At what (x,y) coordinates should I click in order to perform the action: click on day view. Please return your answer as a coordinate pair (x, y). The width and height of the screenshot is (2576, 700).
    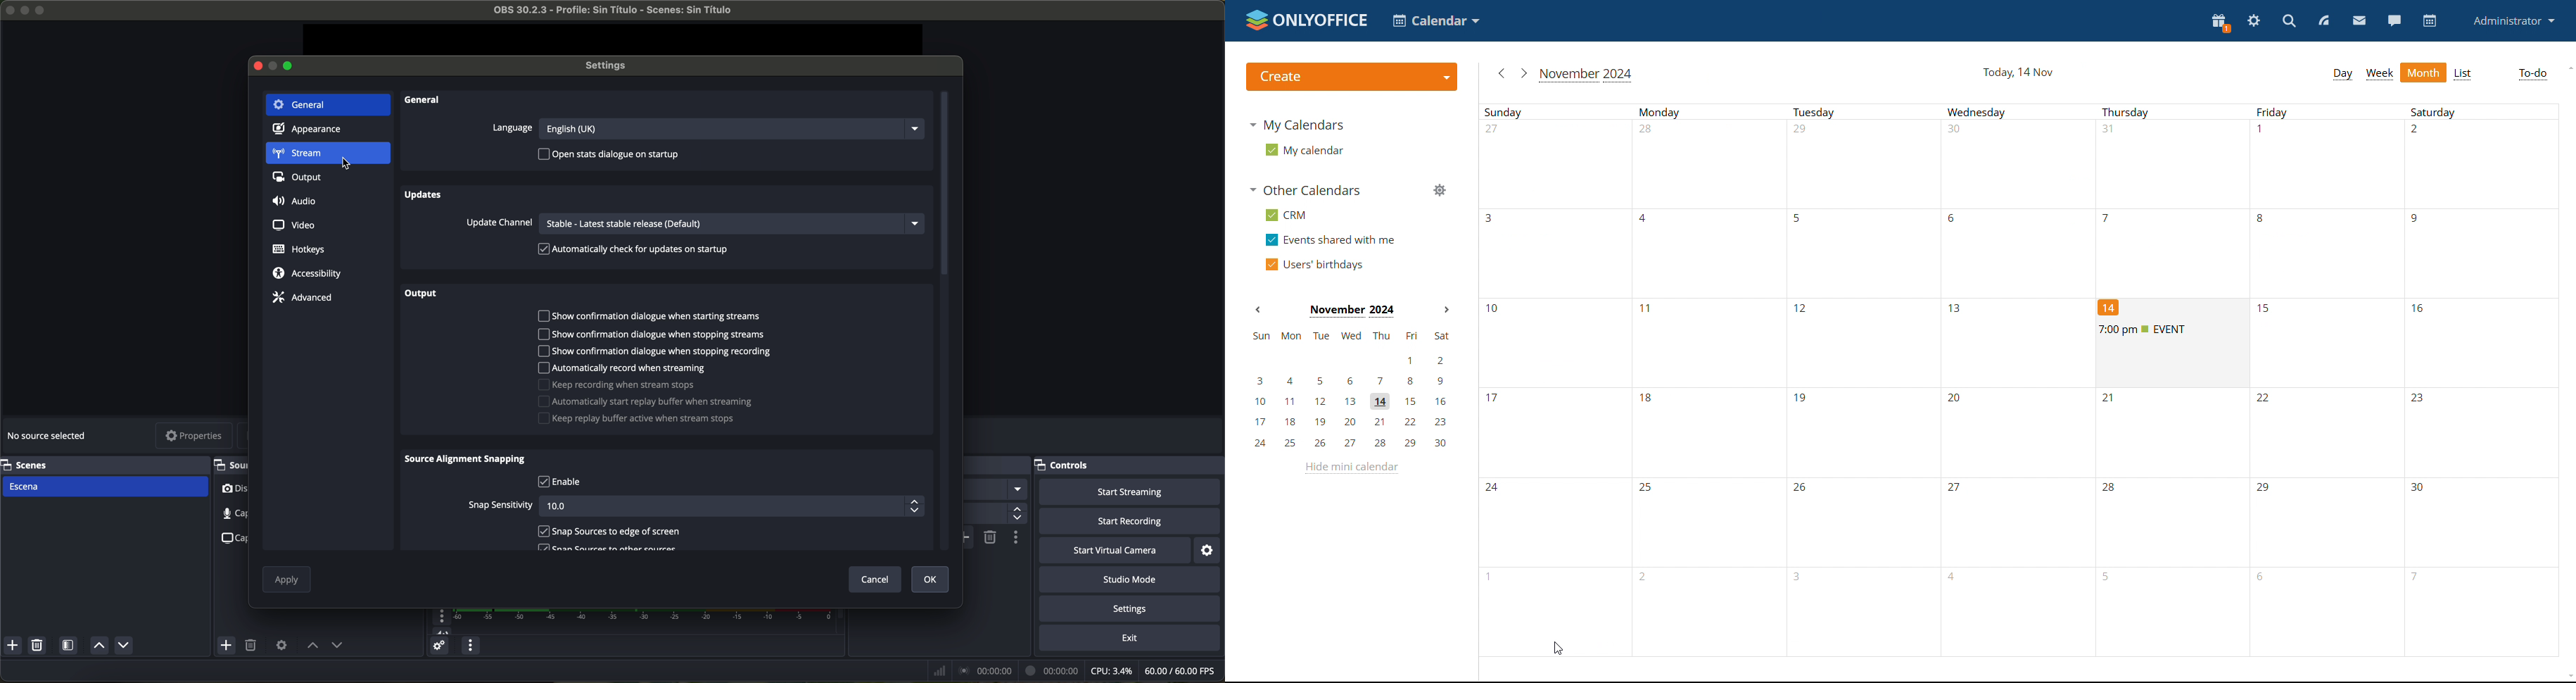
    Looking at the image, I should click on (2342, 73).